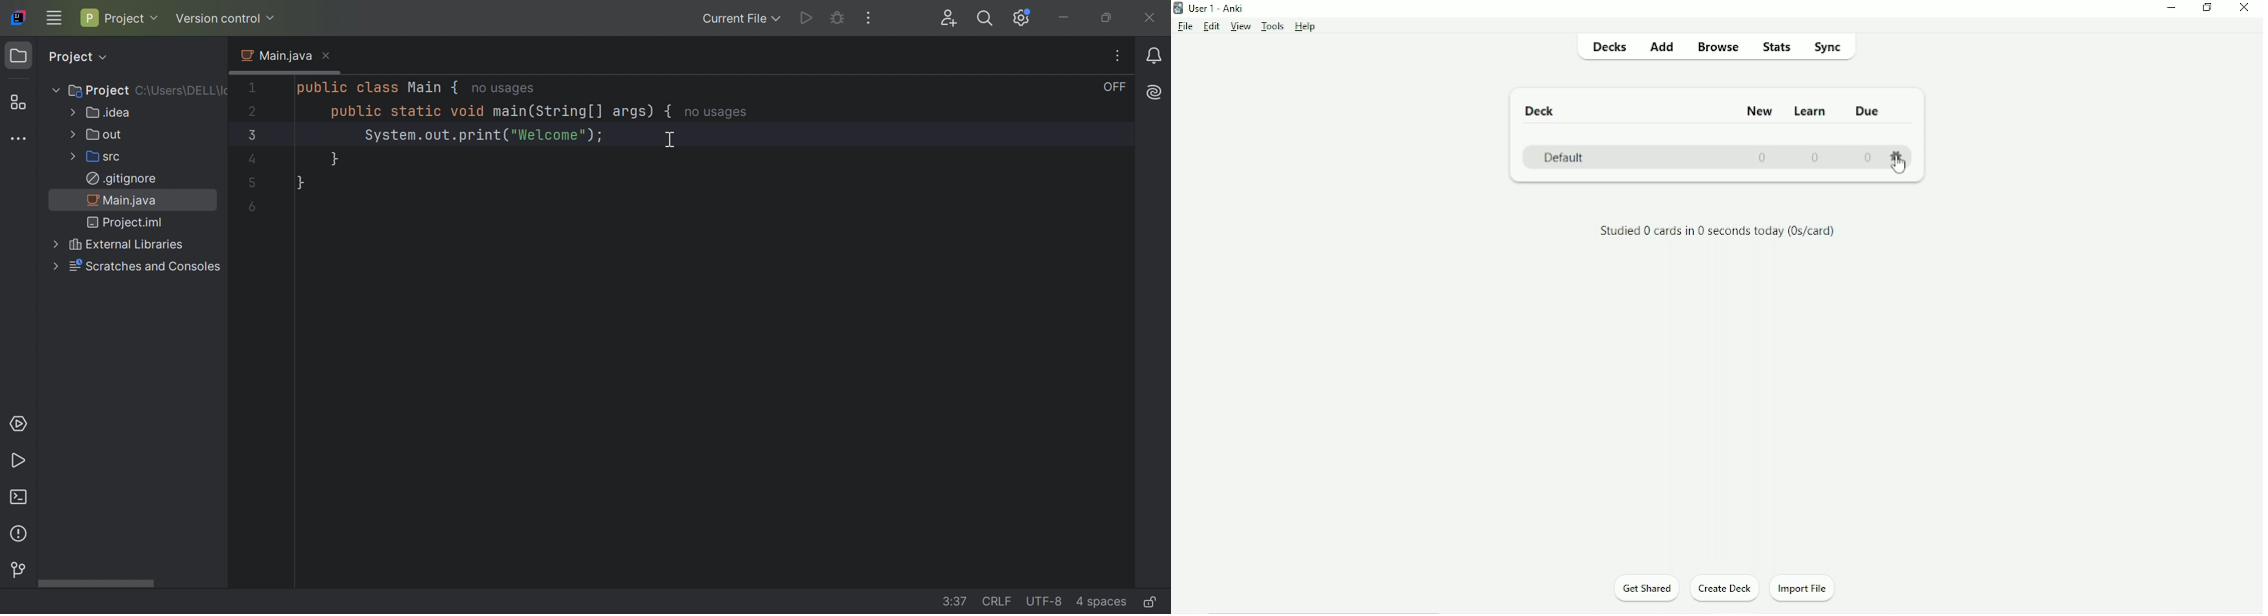 This screenshot has height=616, width=2268. What do you see at coordinates (1273, 26) in the screenshot?
I see `Tools` at bounding box center [1273, 26].